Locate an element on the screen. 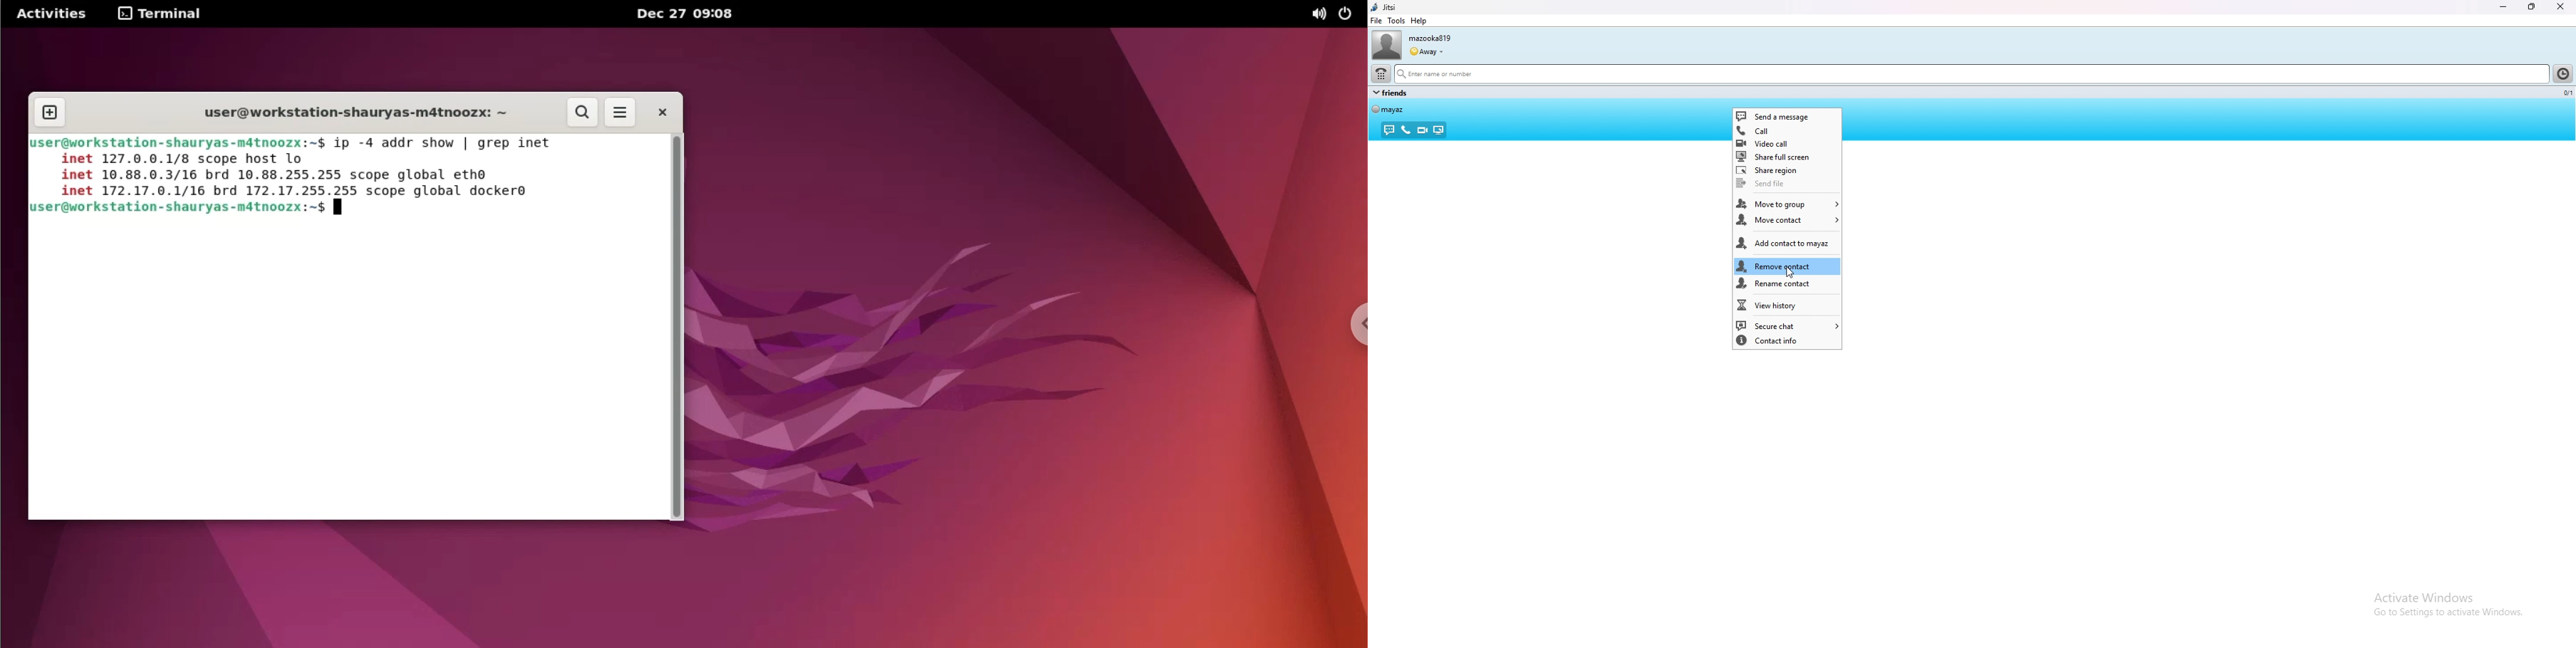 This screenshot has width=2576, height=672. cursor is located at coordinates (1789, 274).